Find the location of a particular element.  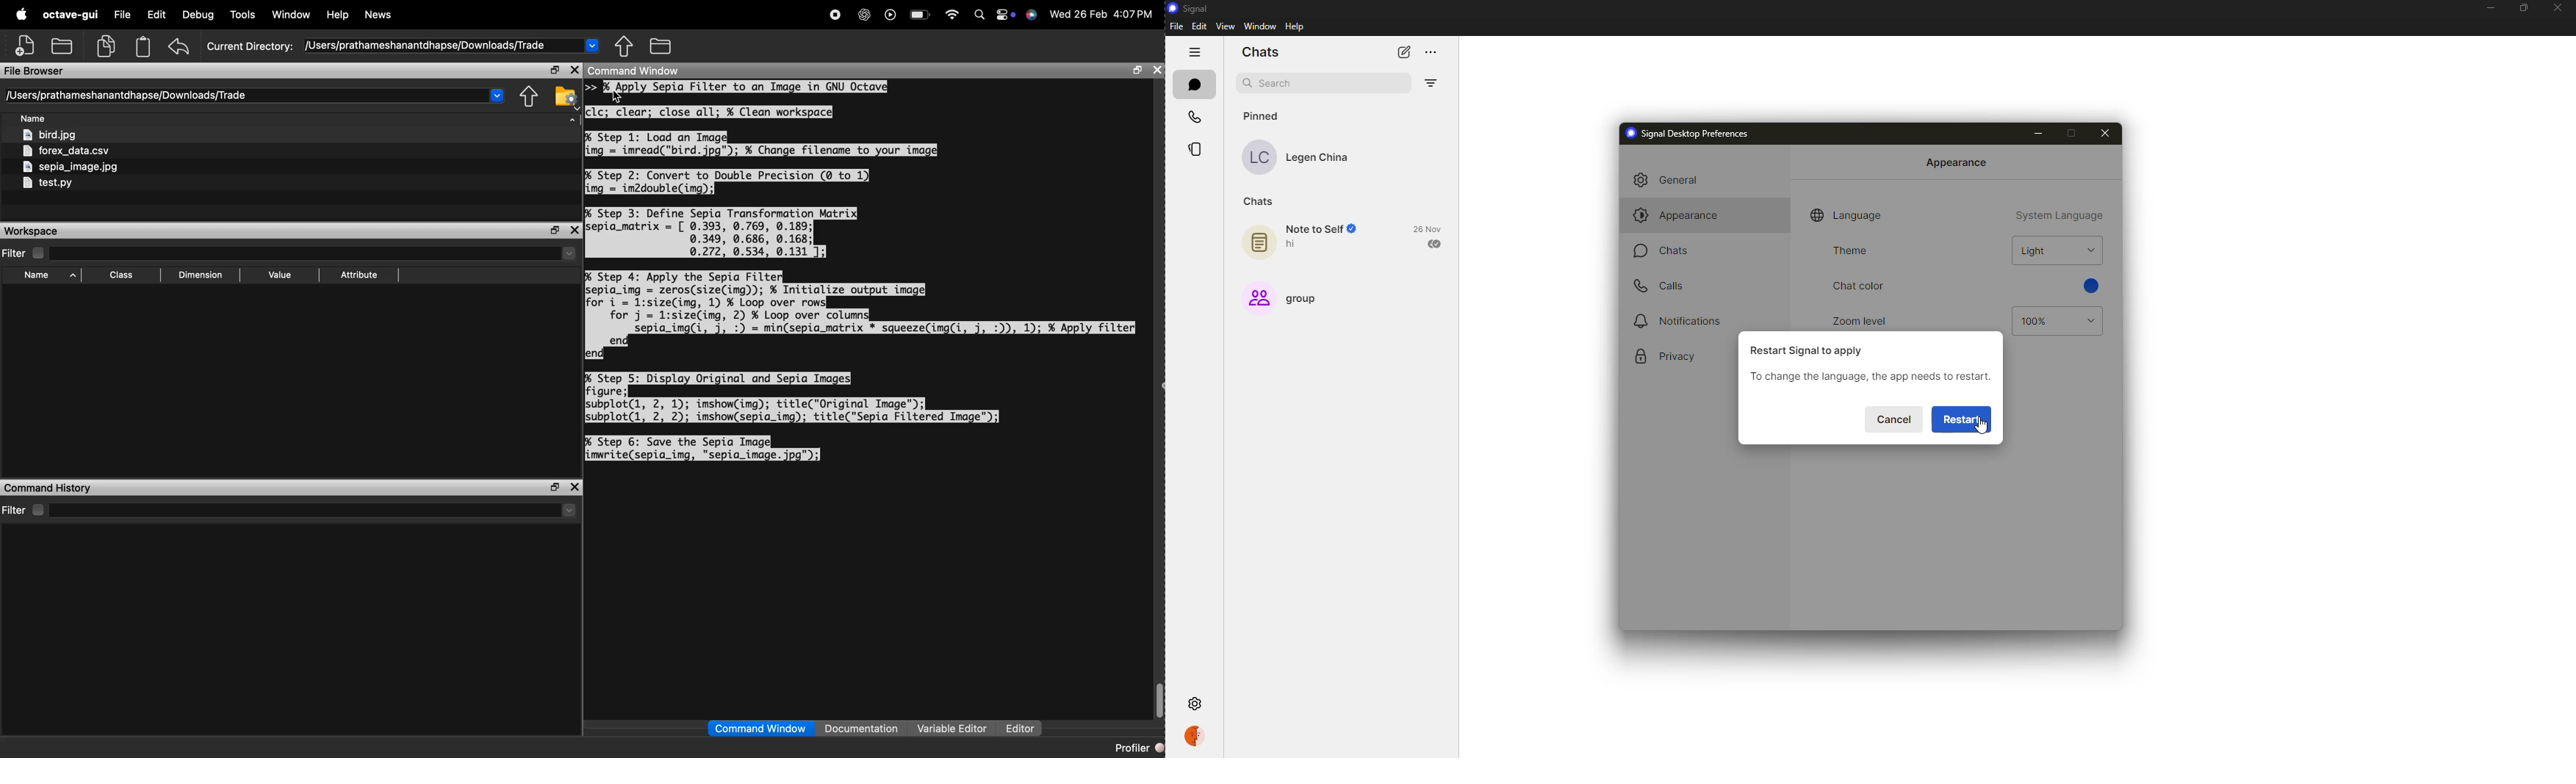

calls is located at coordinates (1666, 285).